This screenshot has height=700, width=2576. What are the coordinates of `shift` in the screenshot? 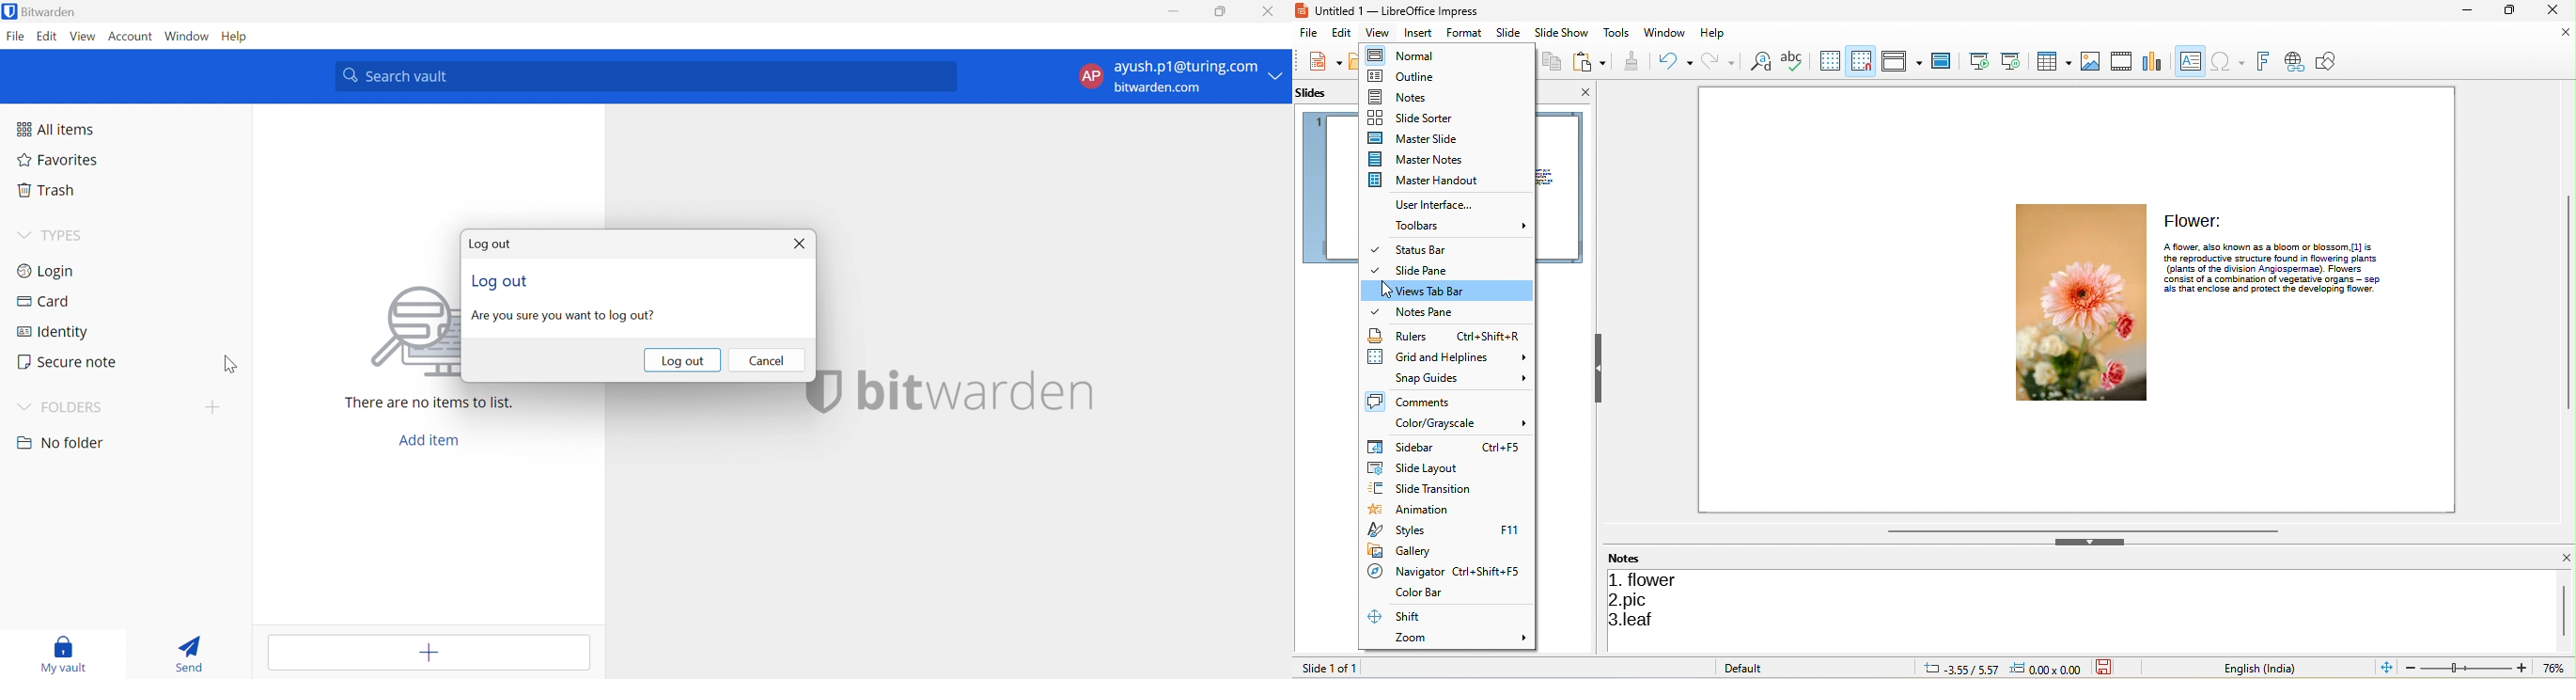 It's located at (1401, 616).